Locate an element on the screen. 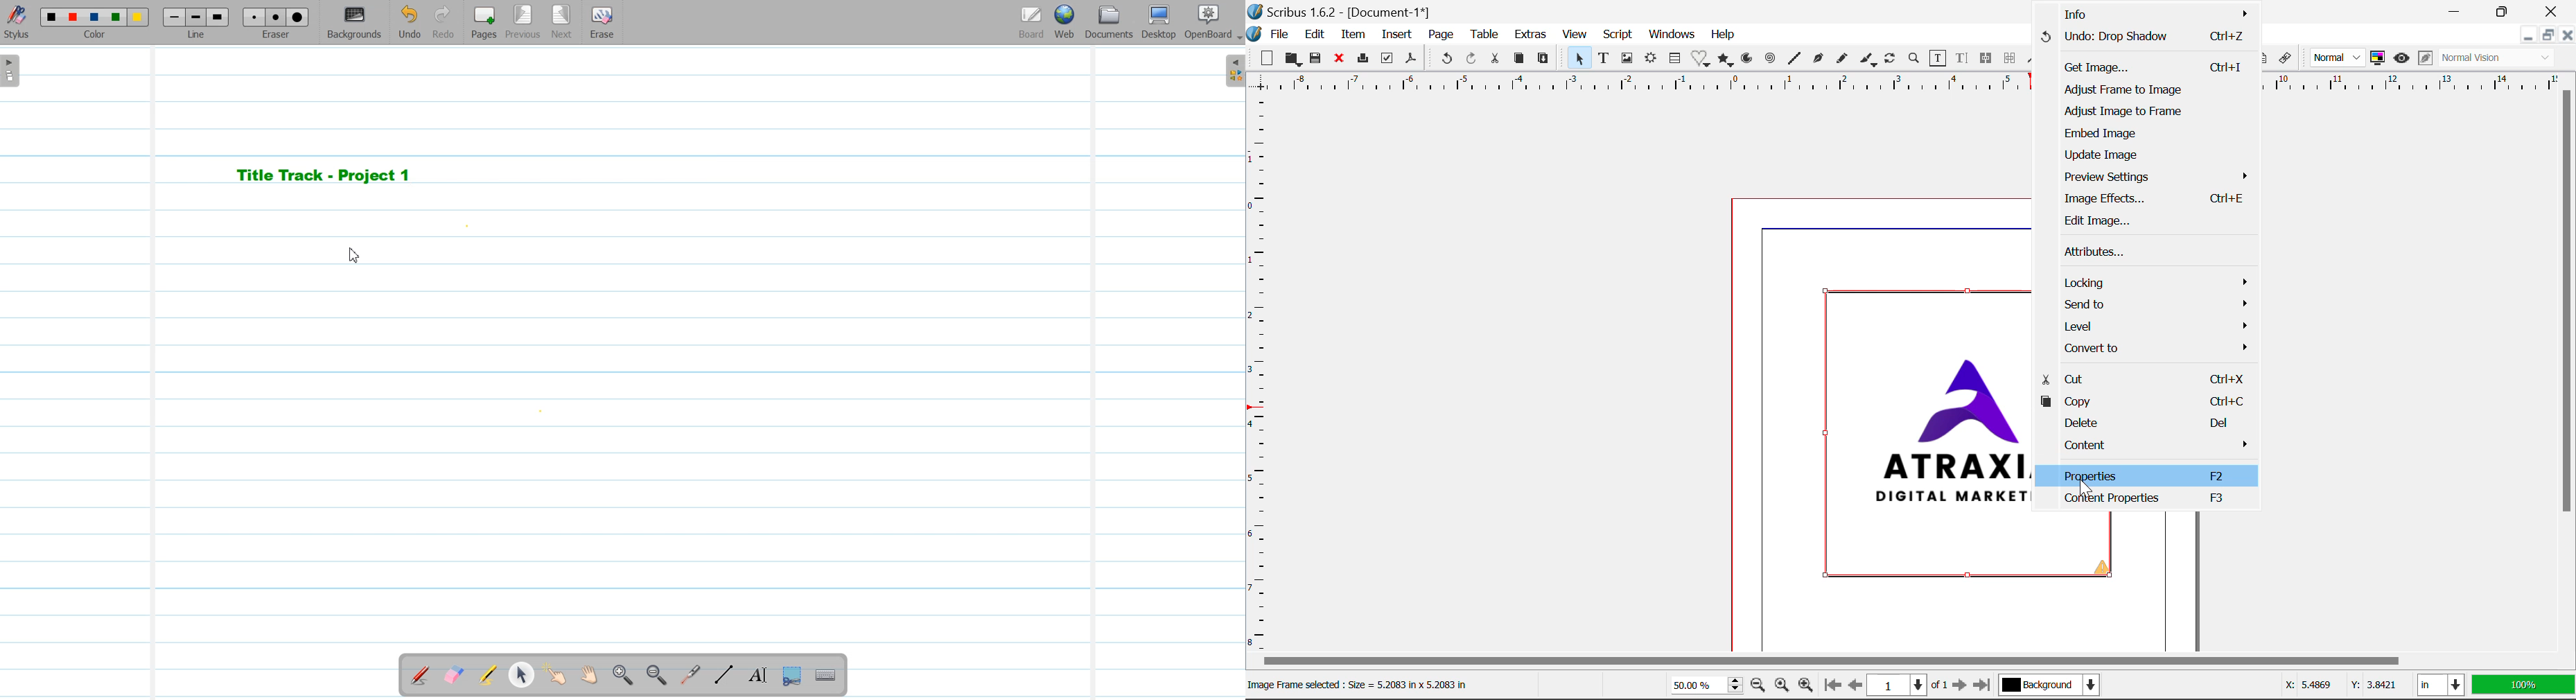  Windows is located at coordinates (1672, 35).